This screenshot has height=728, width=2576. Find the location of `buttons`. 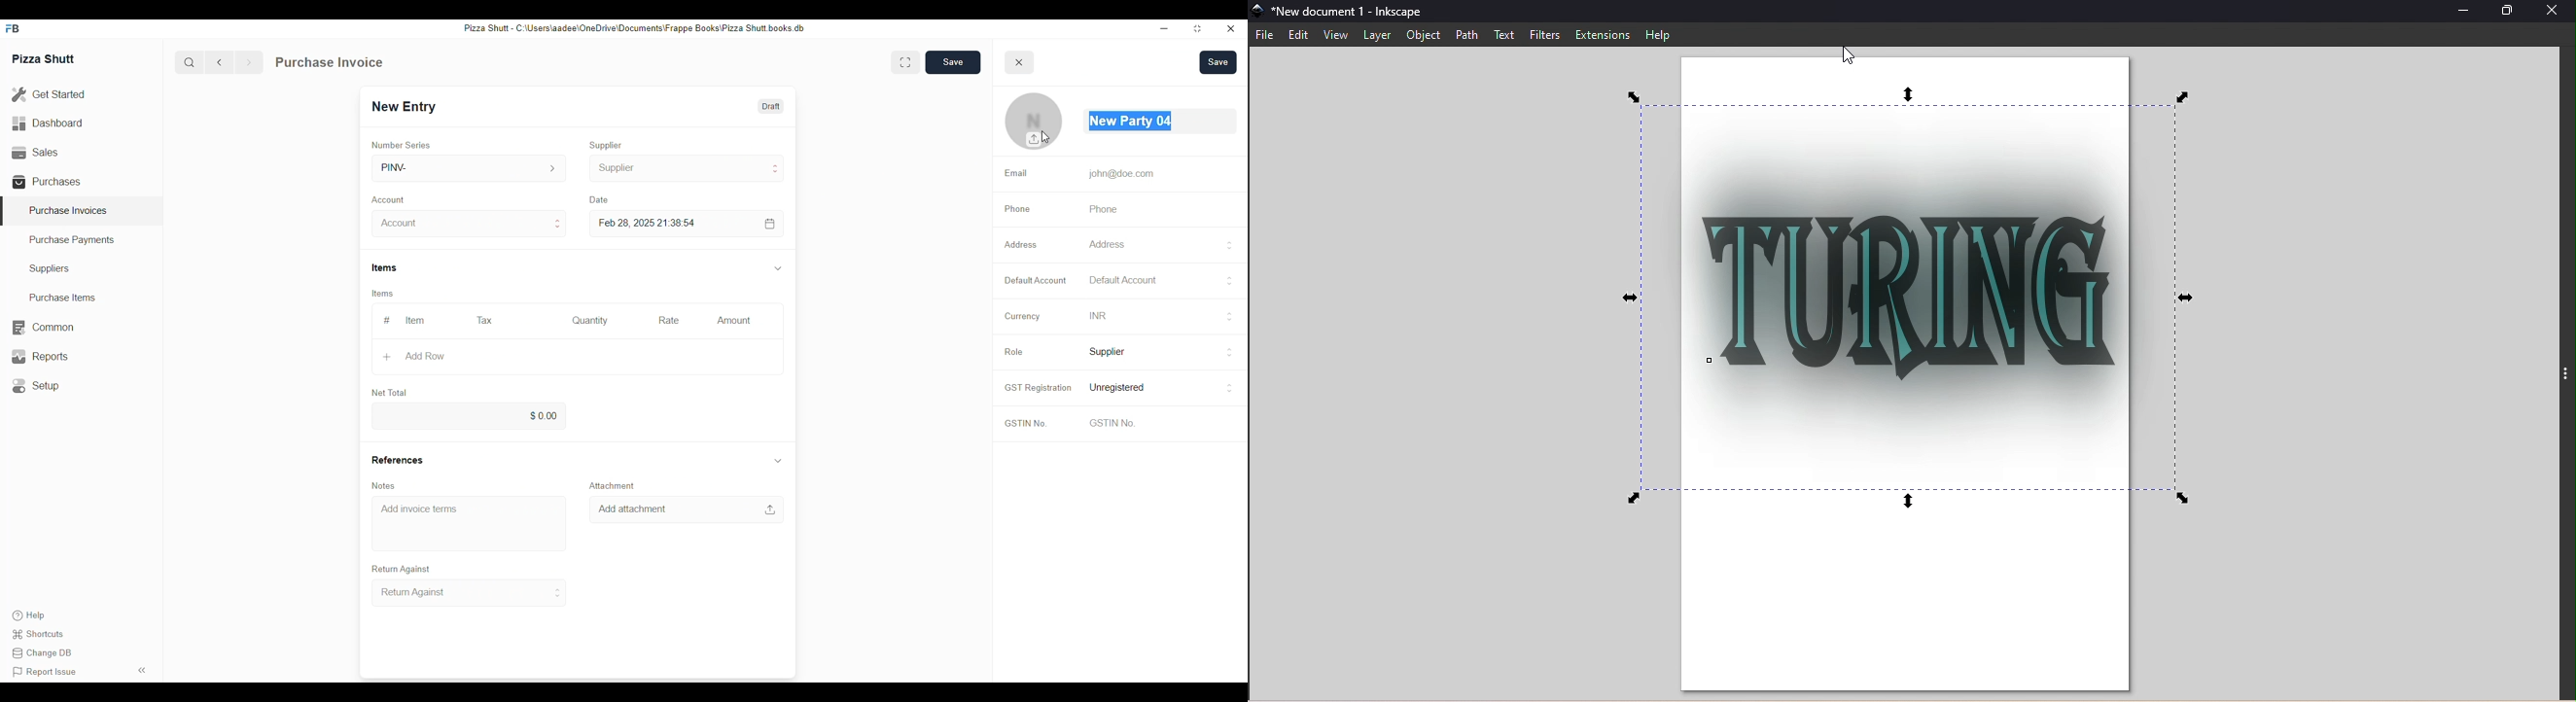

buttons is located at coordinates (1227, 281).